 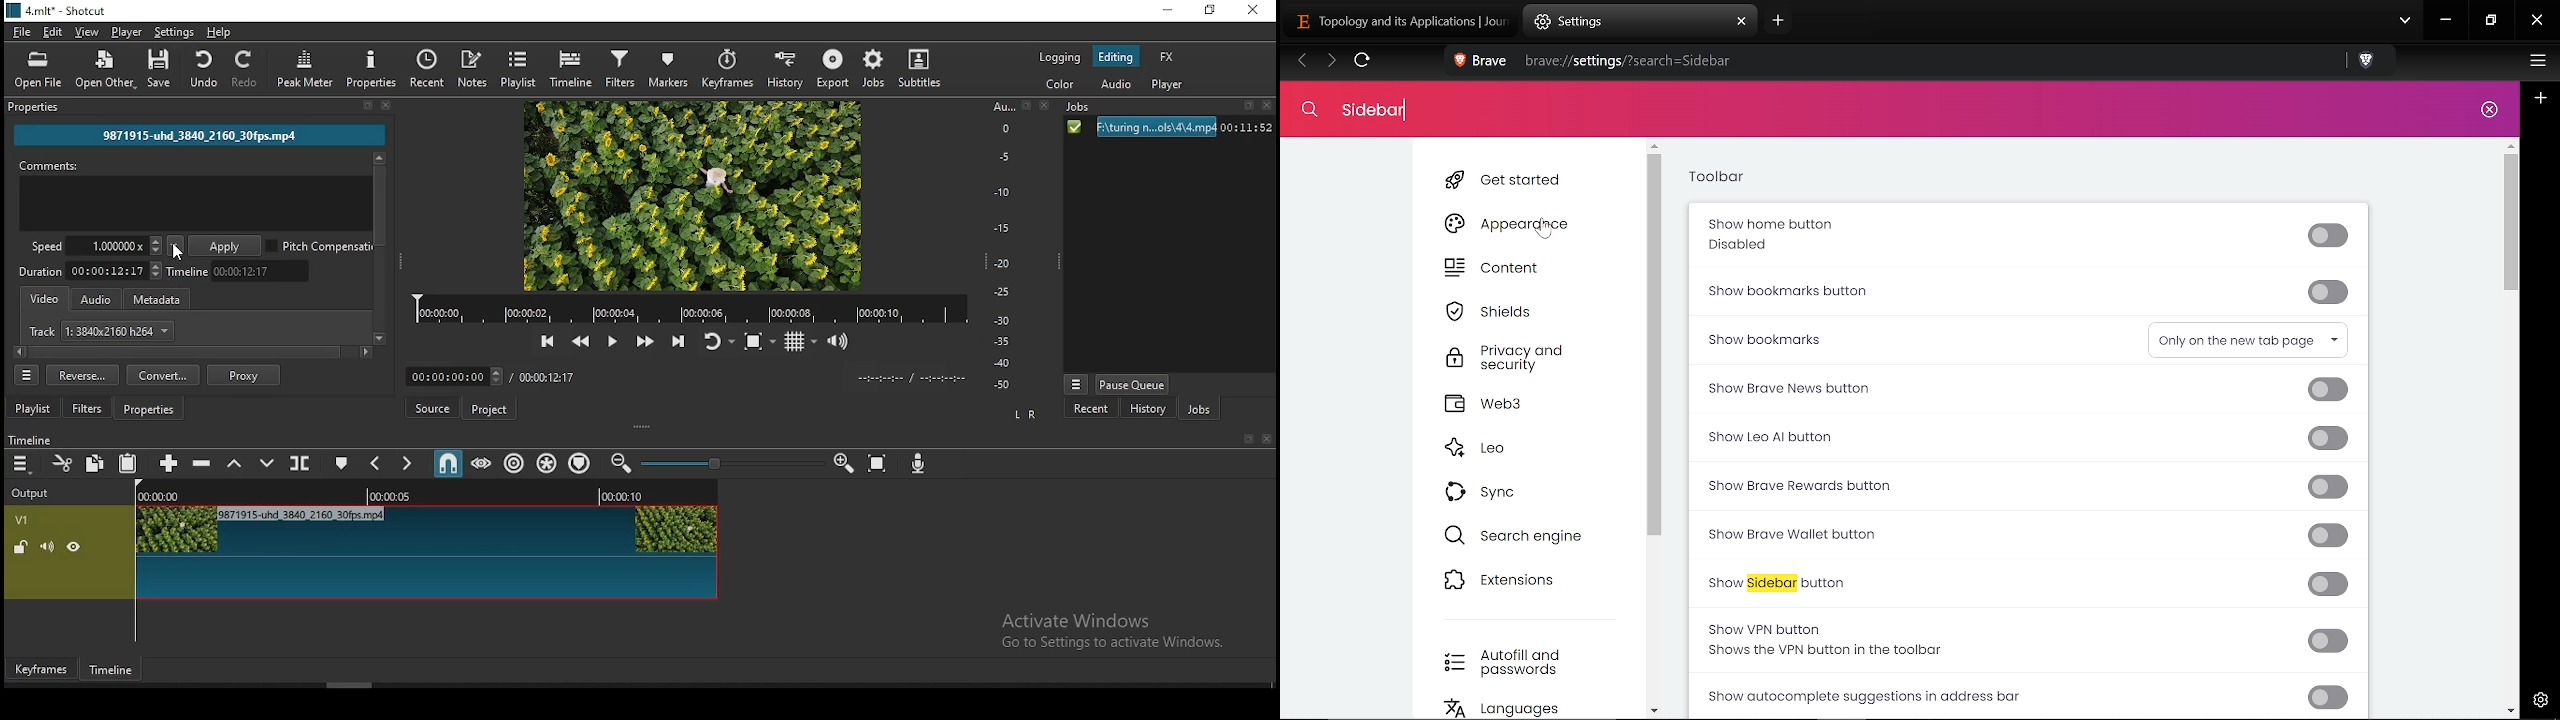 What do you see at coordinates (306, 68) in the screenshot?
I see `peak meter` at bounding box center [306, 68].